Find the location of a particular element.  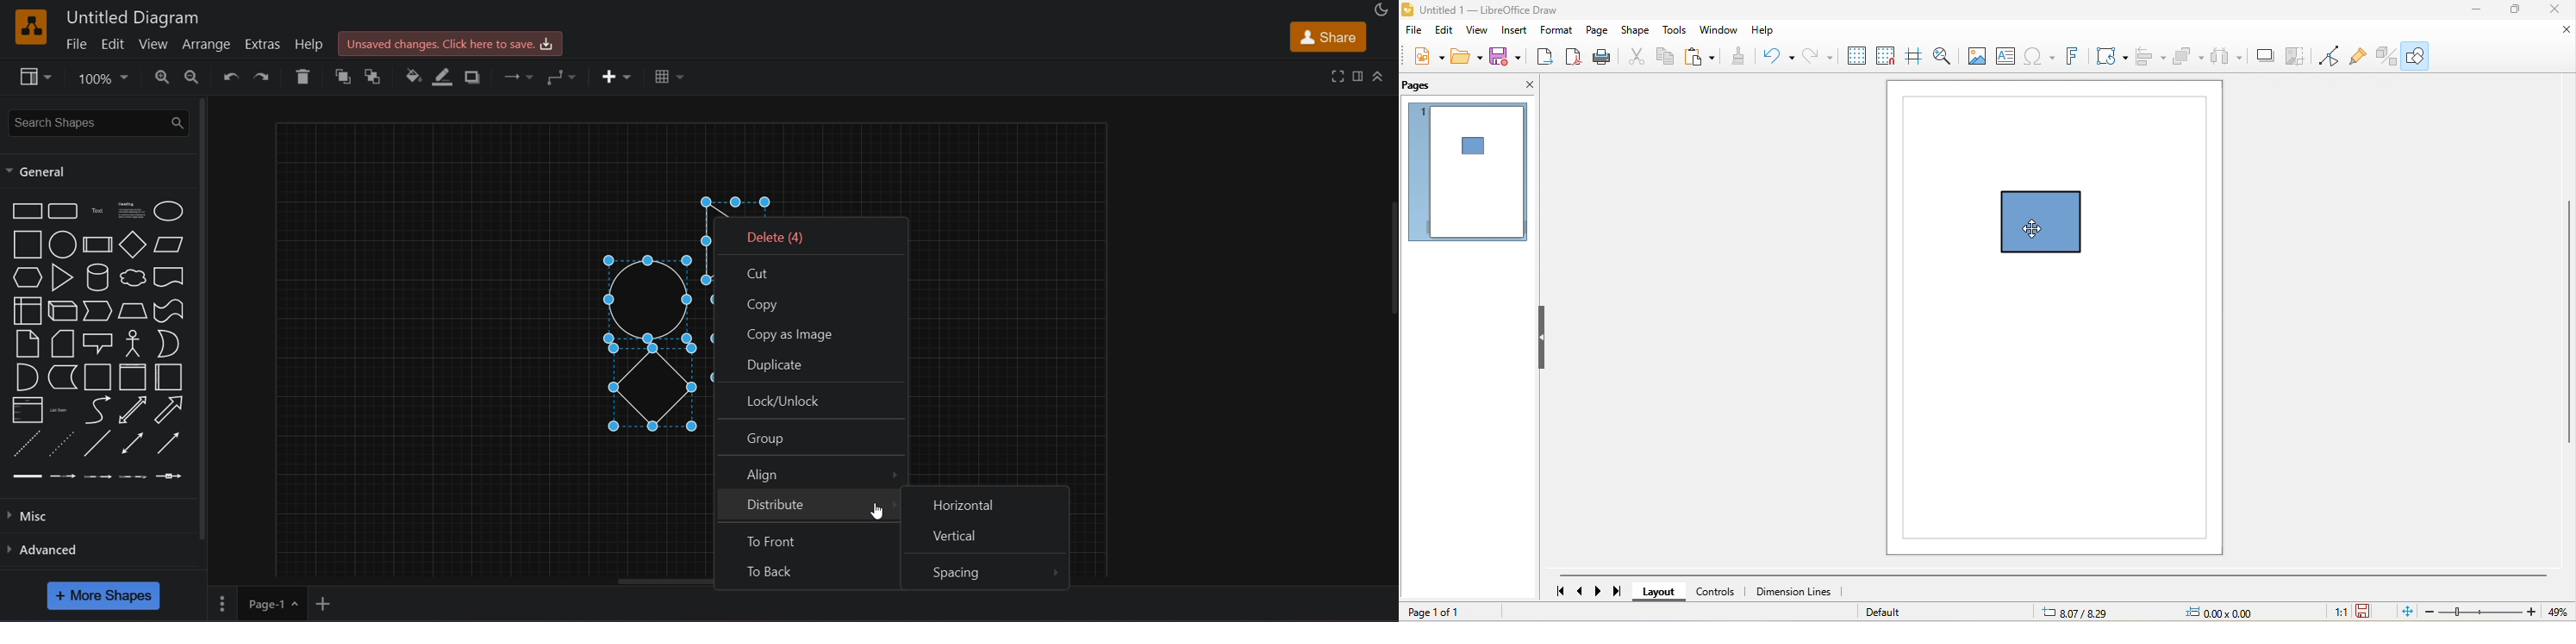

toggle extrusion is located at coordinates (2382, 56).